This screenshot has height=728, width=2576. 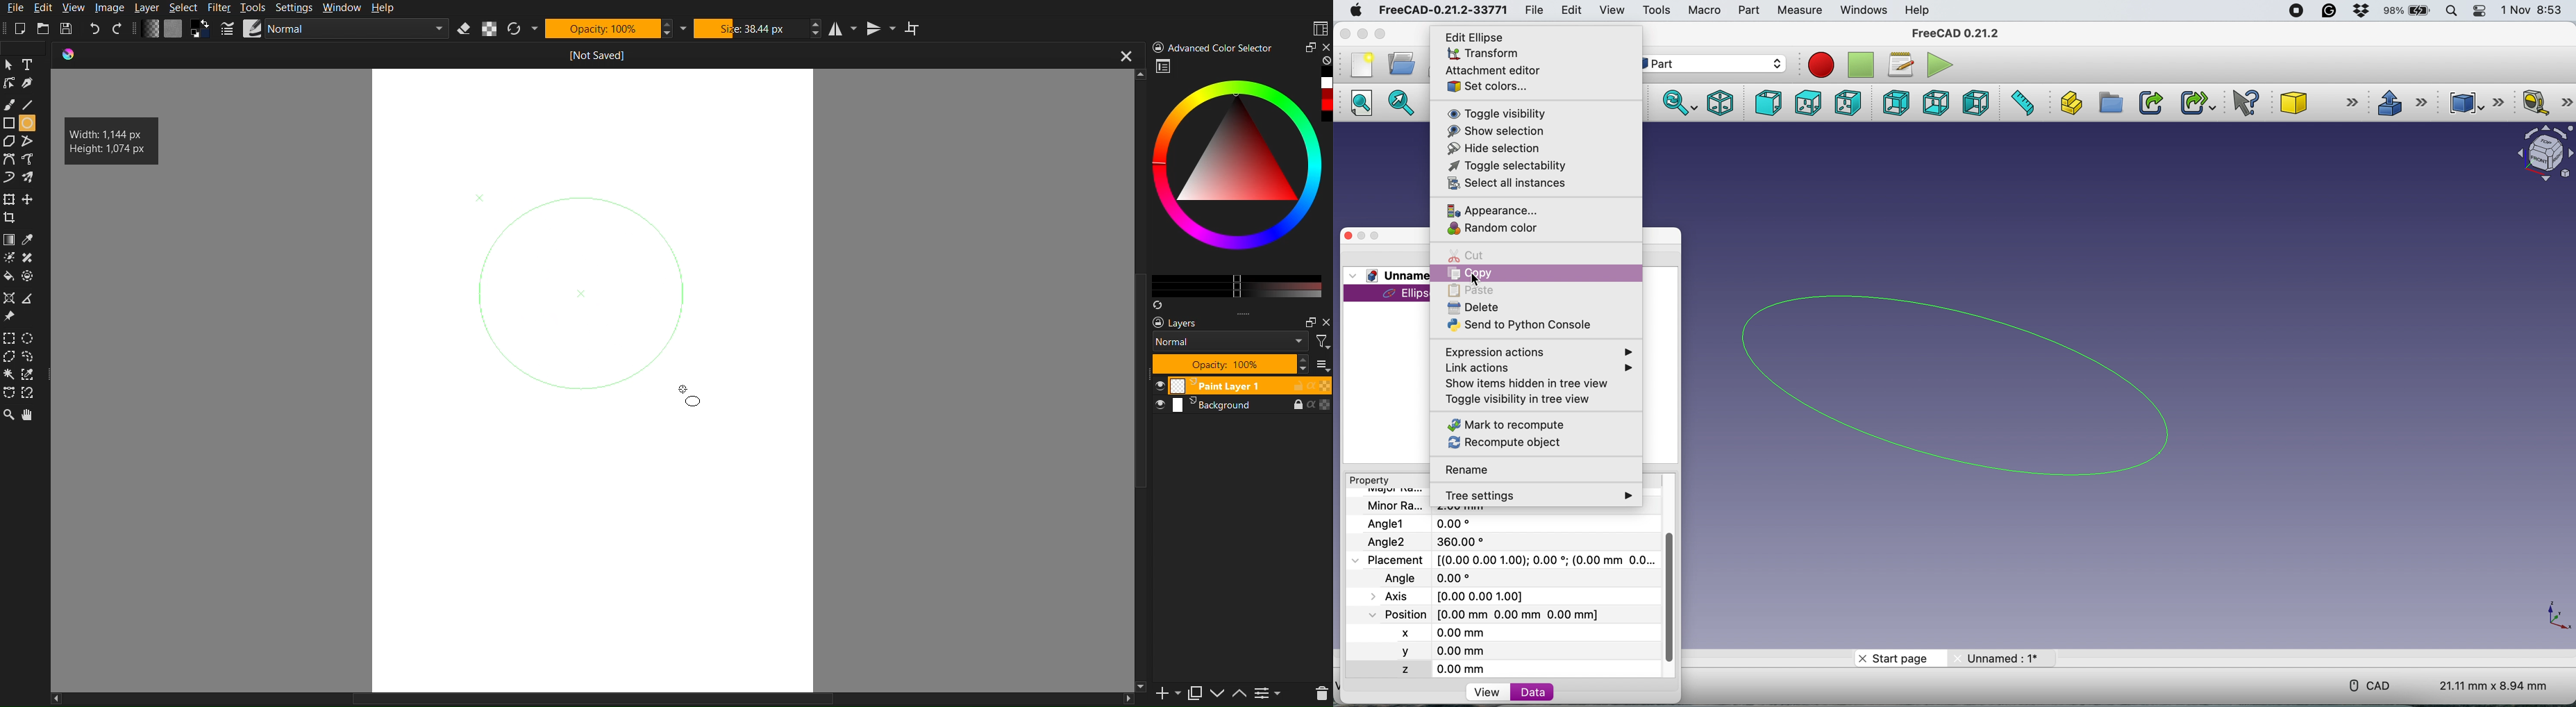 What do you see at coordinates (30, 177) in the screenshot?
I see `Curve free shape` at bounding box center [30, 177].